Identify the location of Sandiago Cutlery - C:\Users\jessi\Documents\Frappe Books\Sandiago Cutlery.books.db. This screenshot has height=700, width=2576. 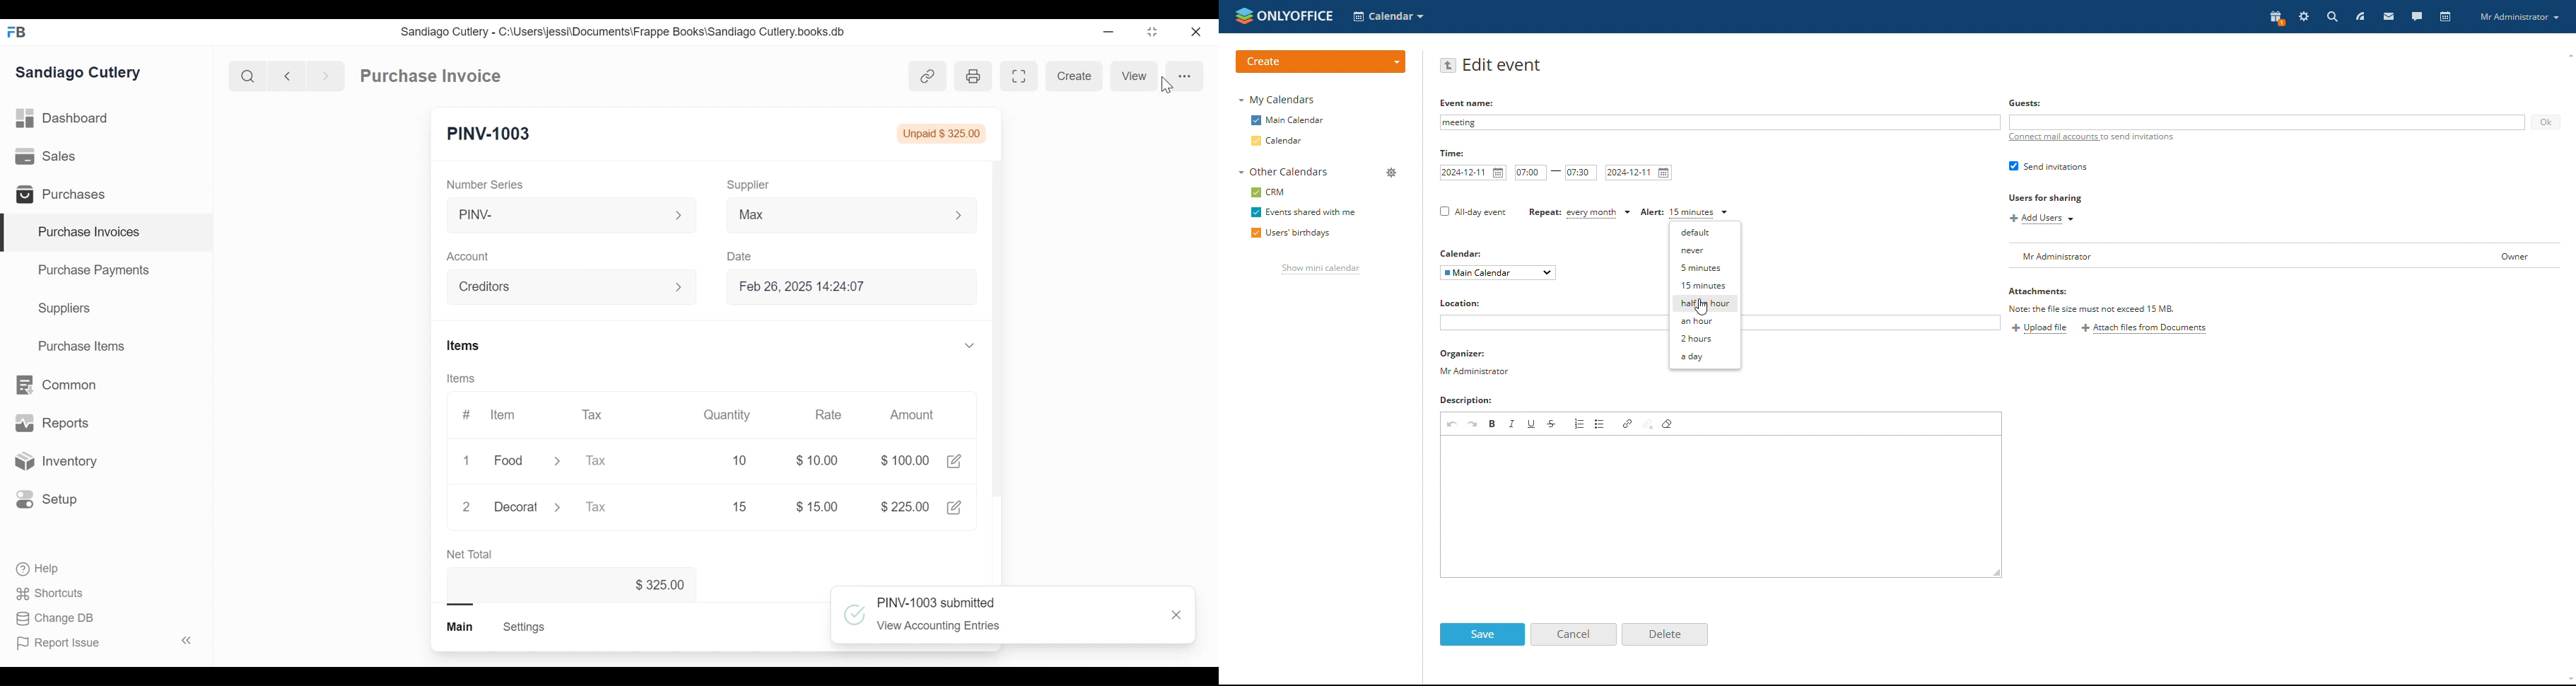
(623, 32).